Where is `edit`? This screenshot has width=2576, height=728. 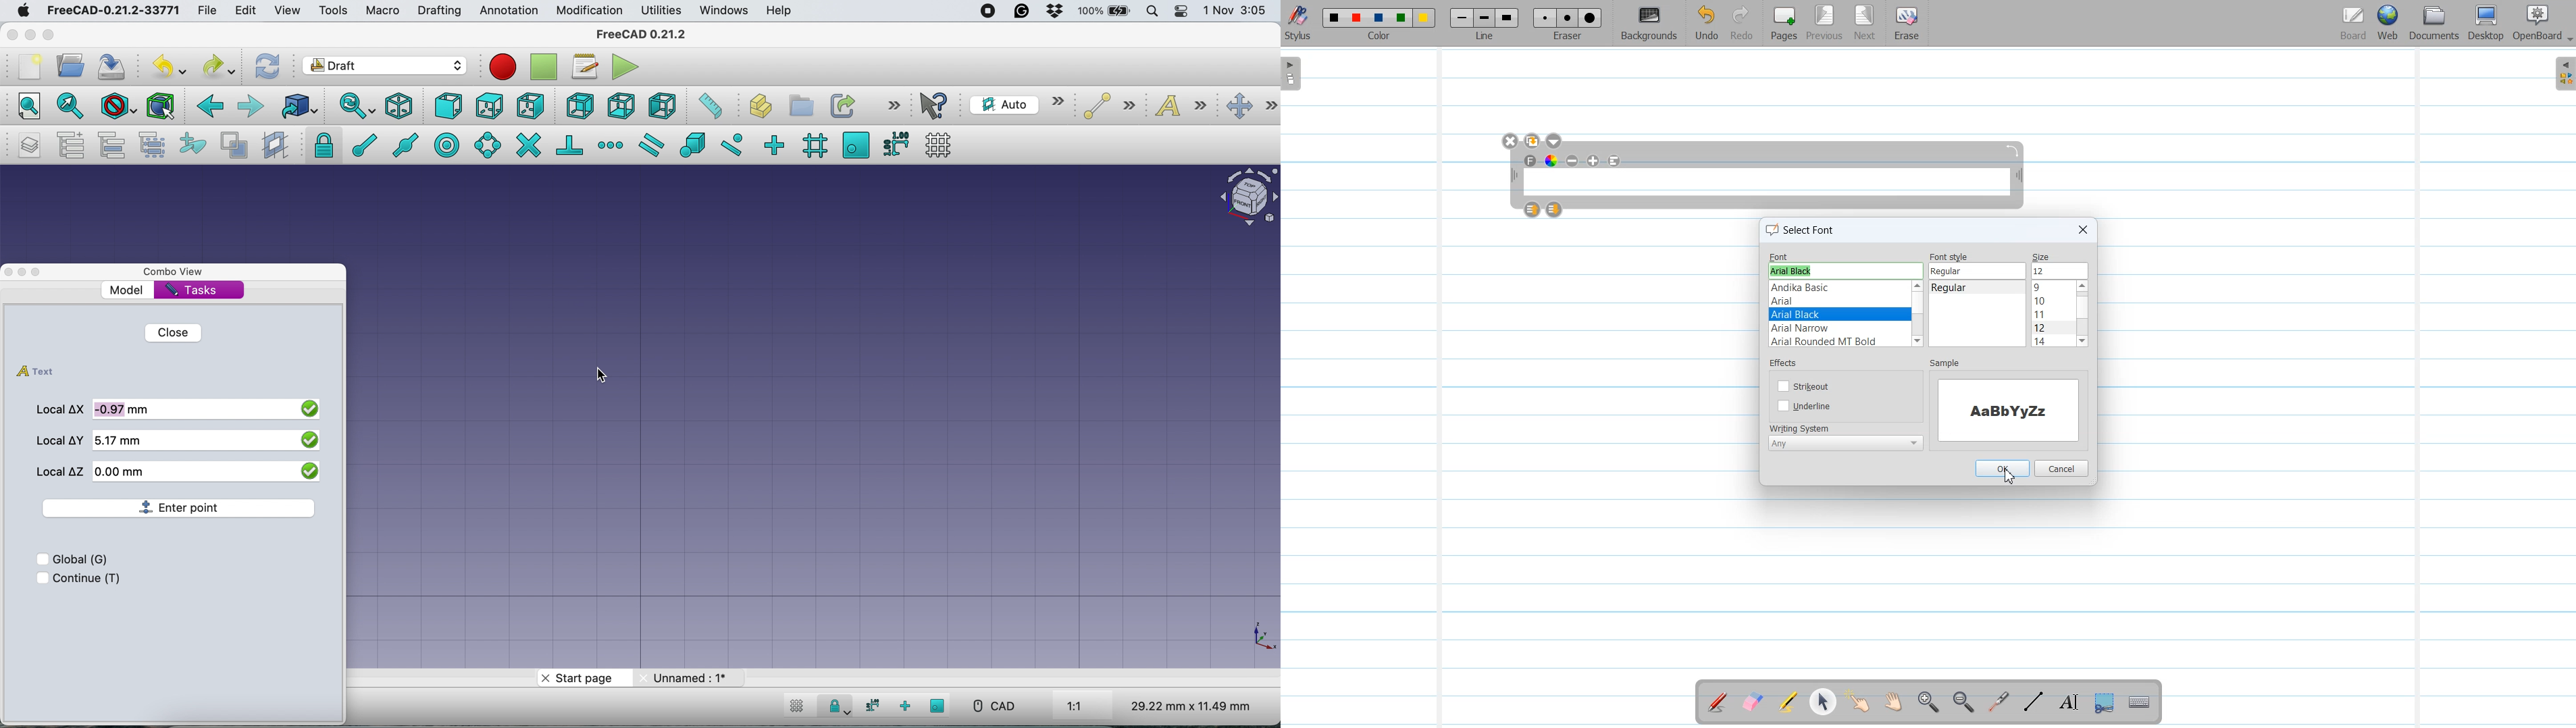 edit is located at coordinates (246, 10).